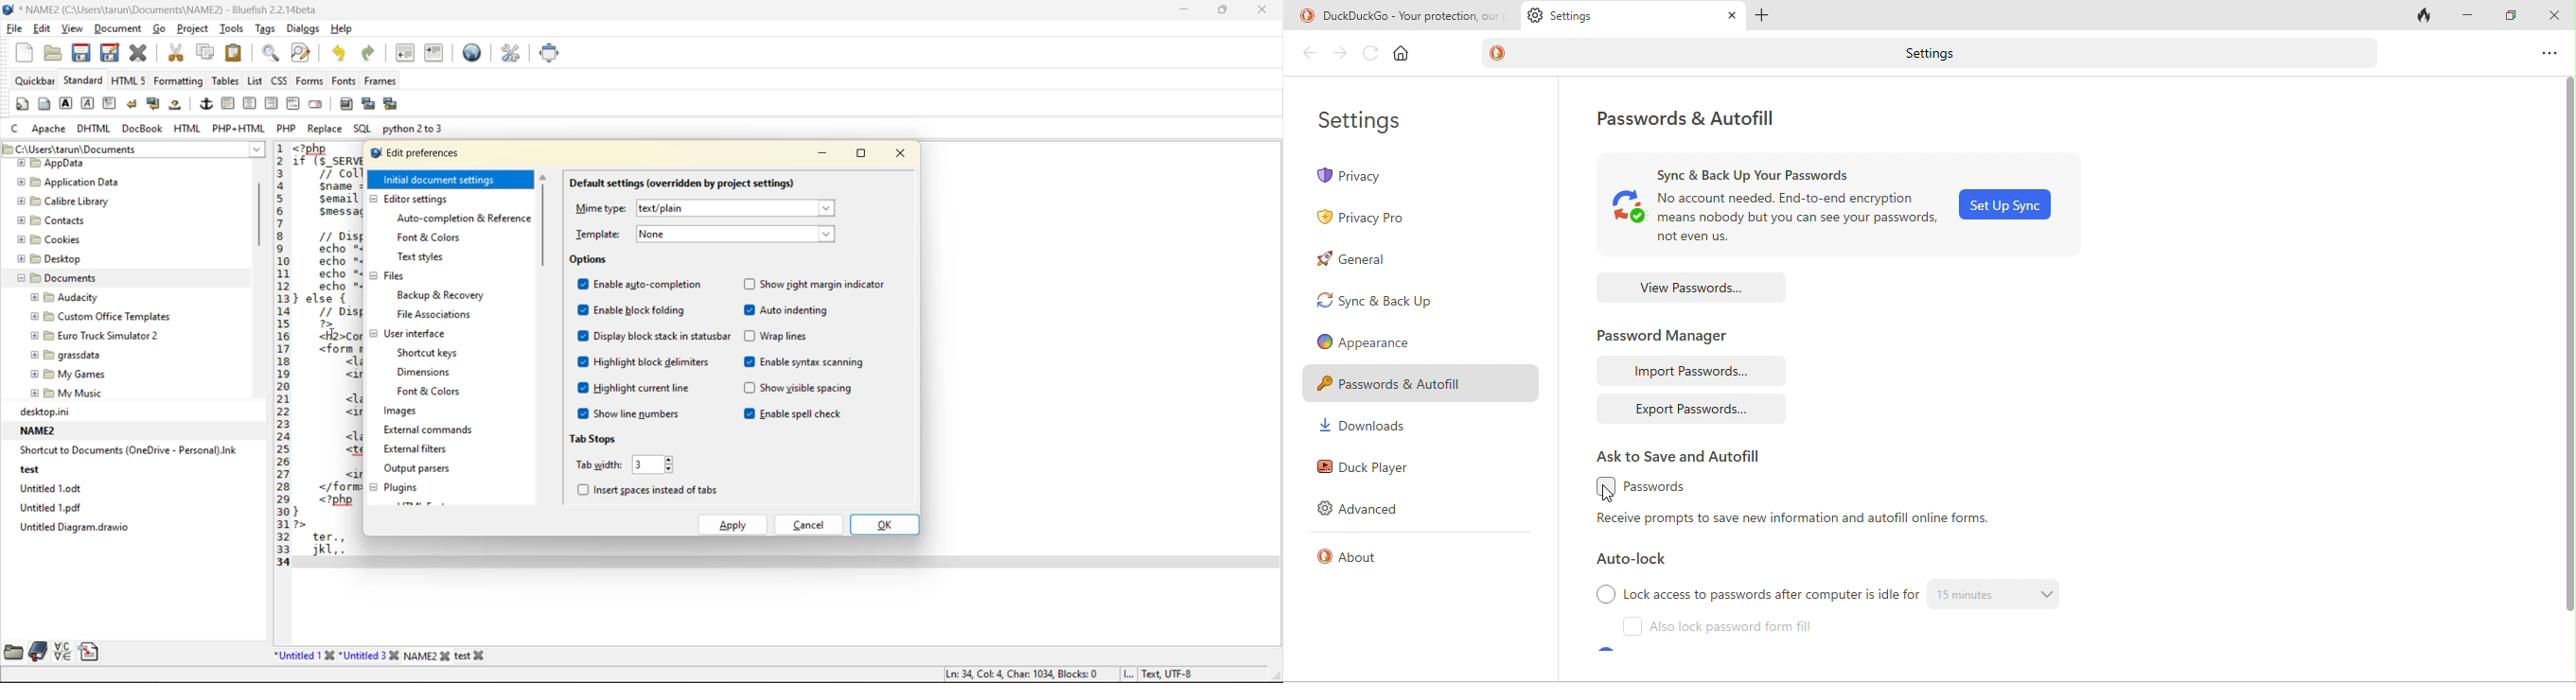 This screenshot has width=2576, height=700. Describe the element at coordinates (269, 55) in the screenshot. I see `find` at that location.